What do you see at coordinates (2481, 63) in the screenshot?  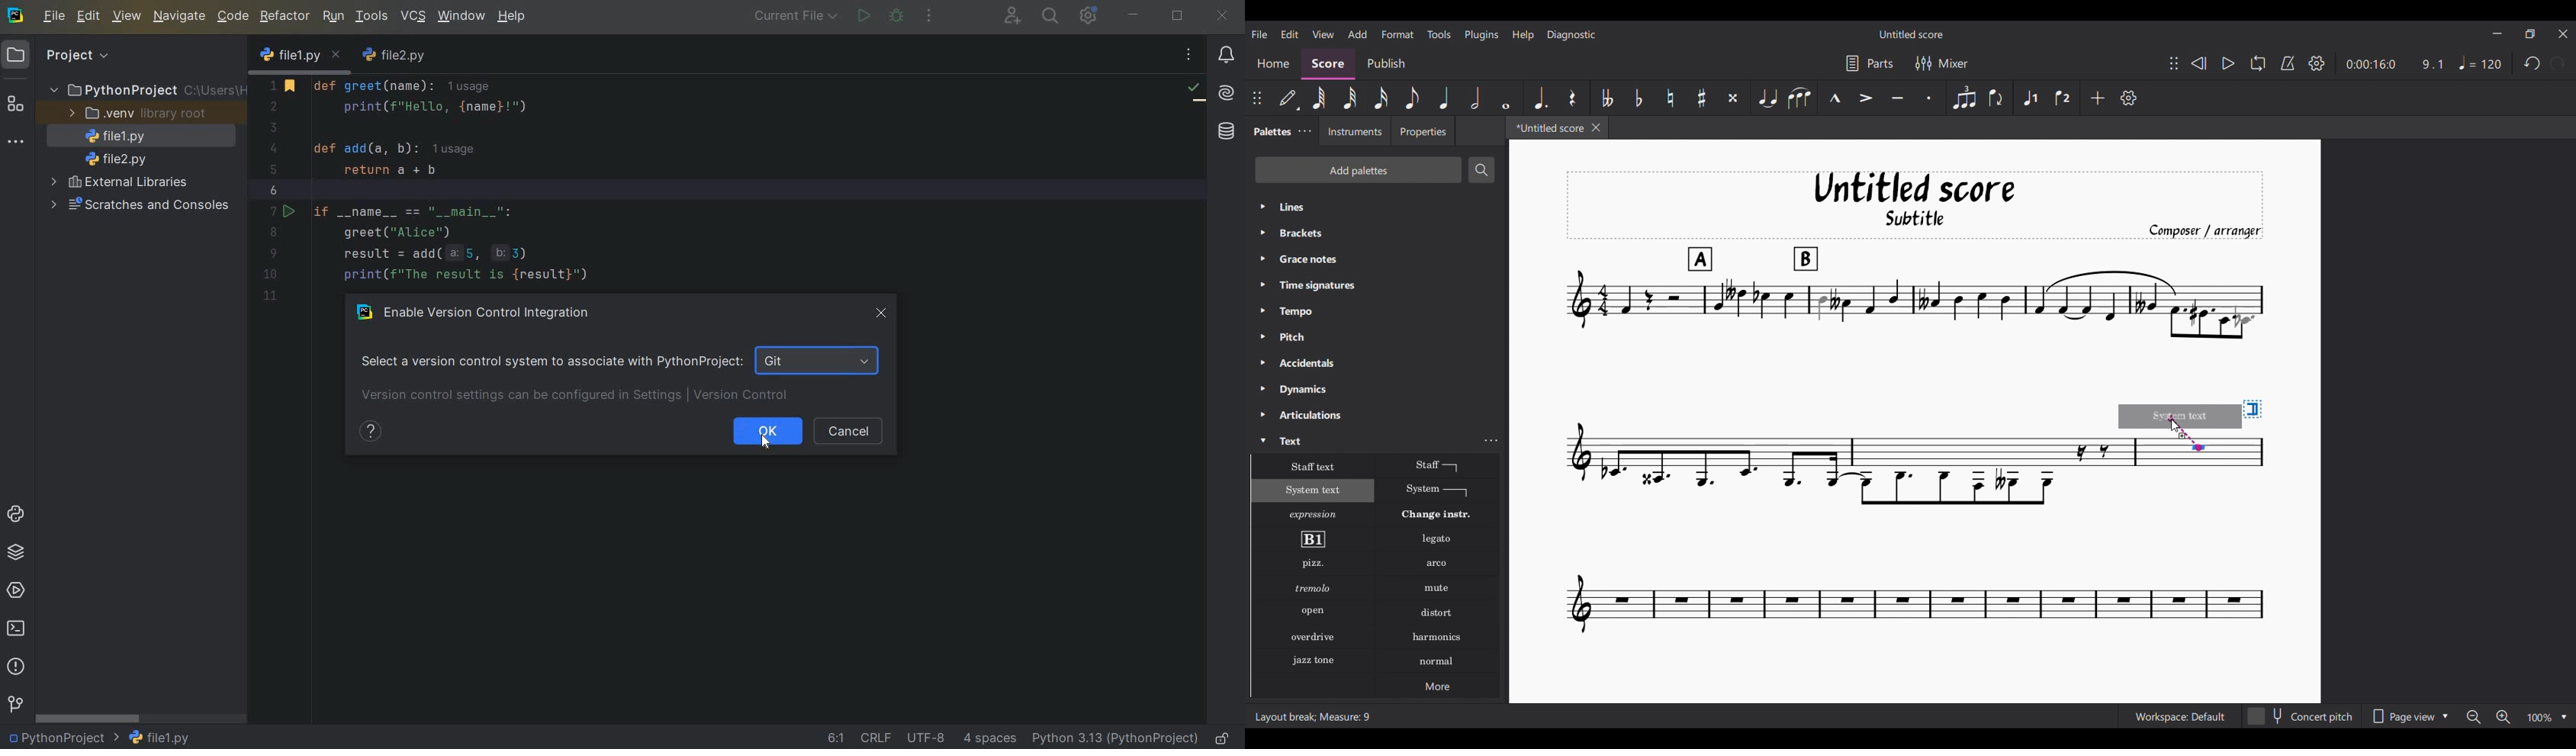 I see `Tempo` at bounding box center [2481, 63].